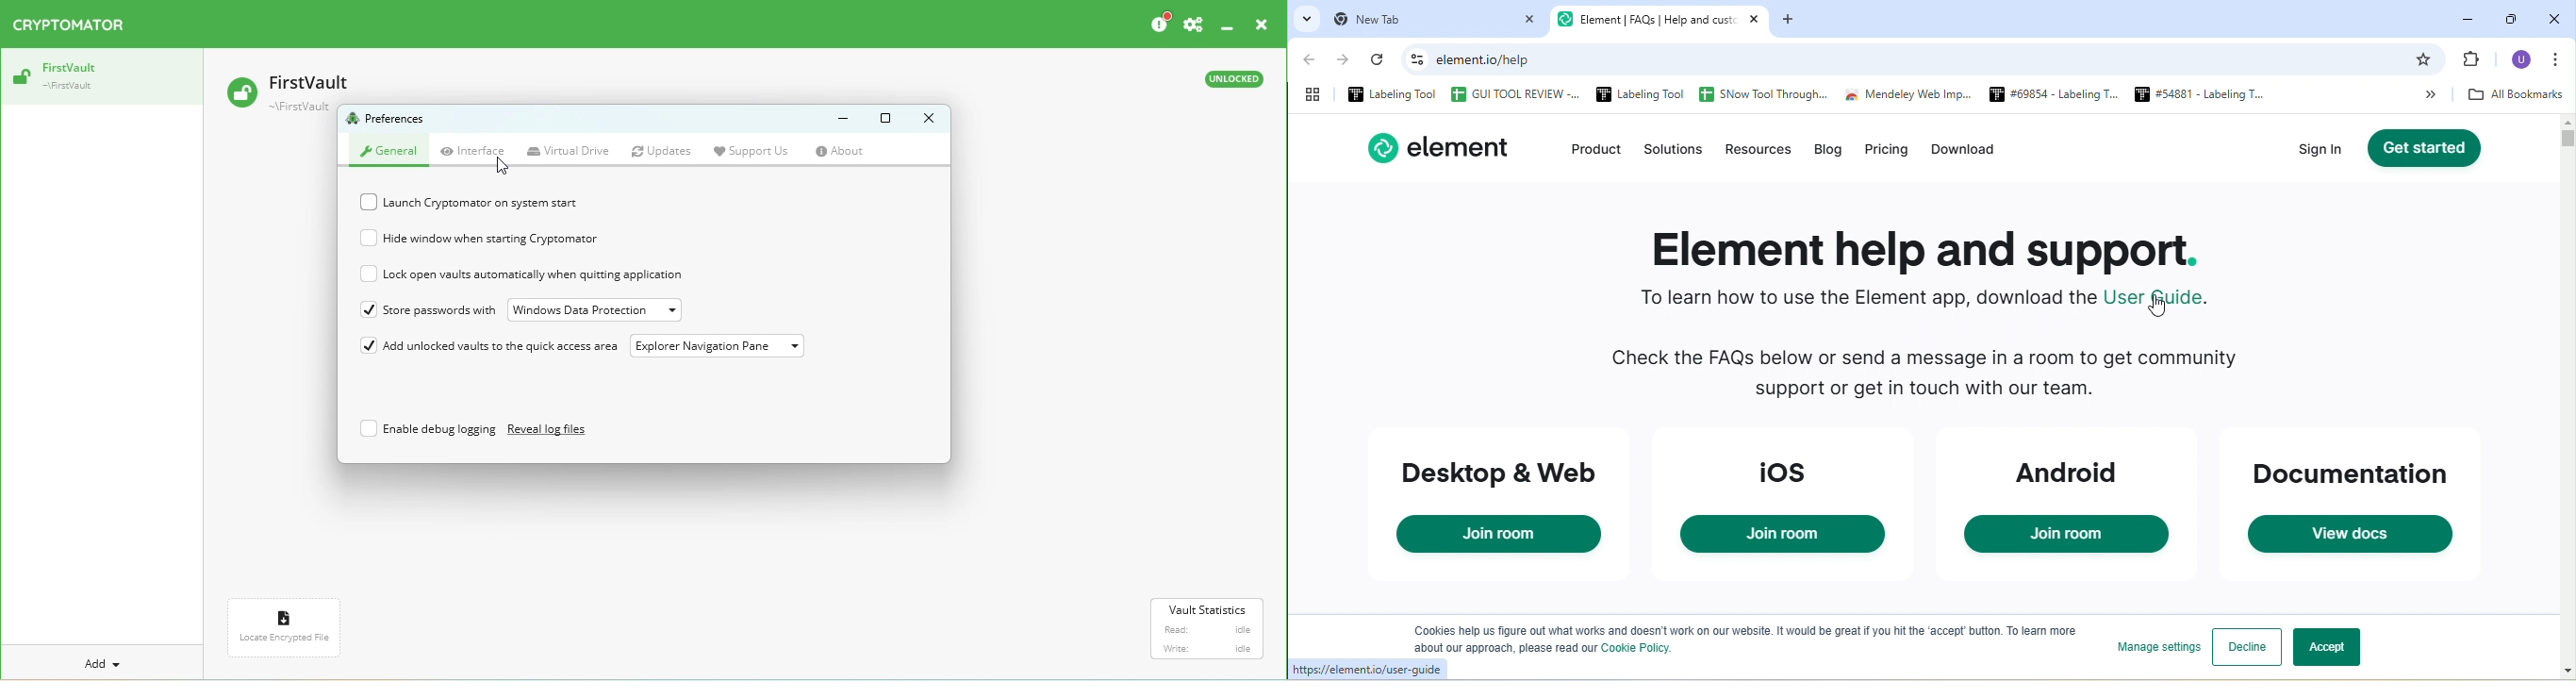 This screenshot has width=2576, height=700. What do you see at coordinates (2509, 16) in the screenshot?
I see `maximize` at bounding box center [2509, 16].